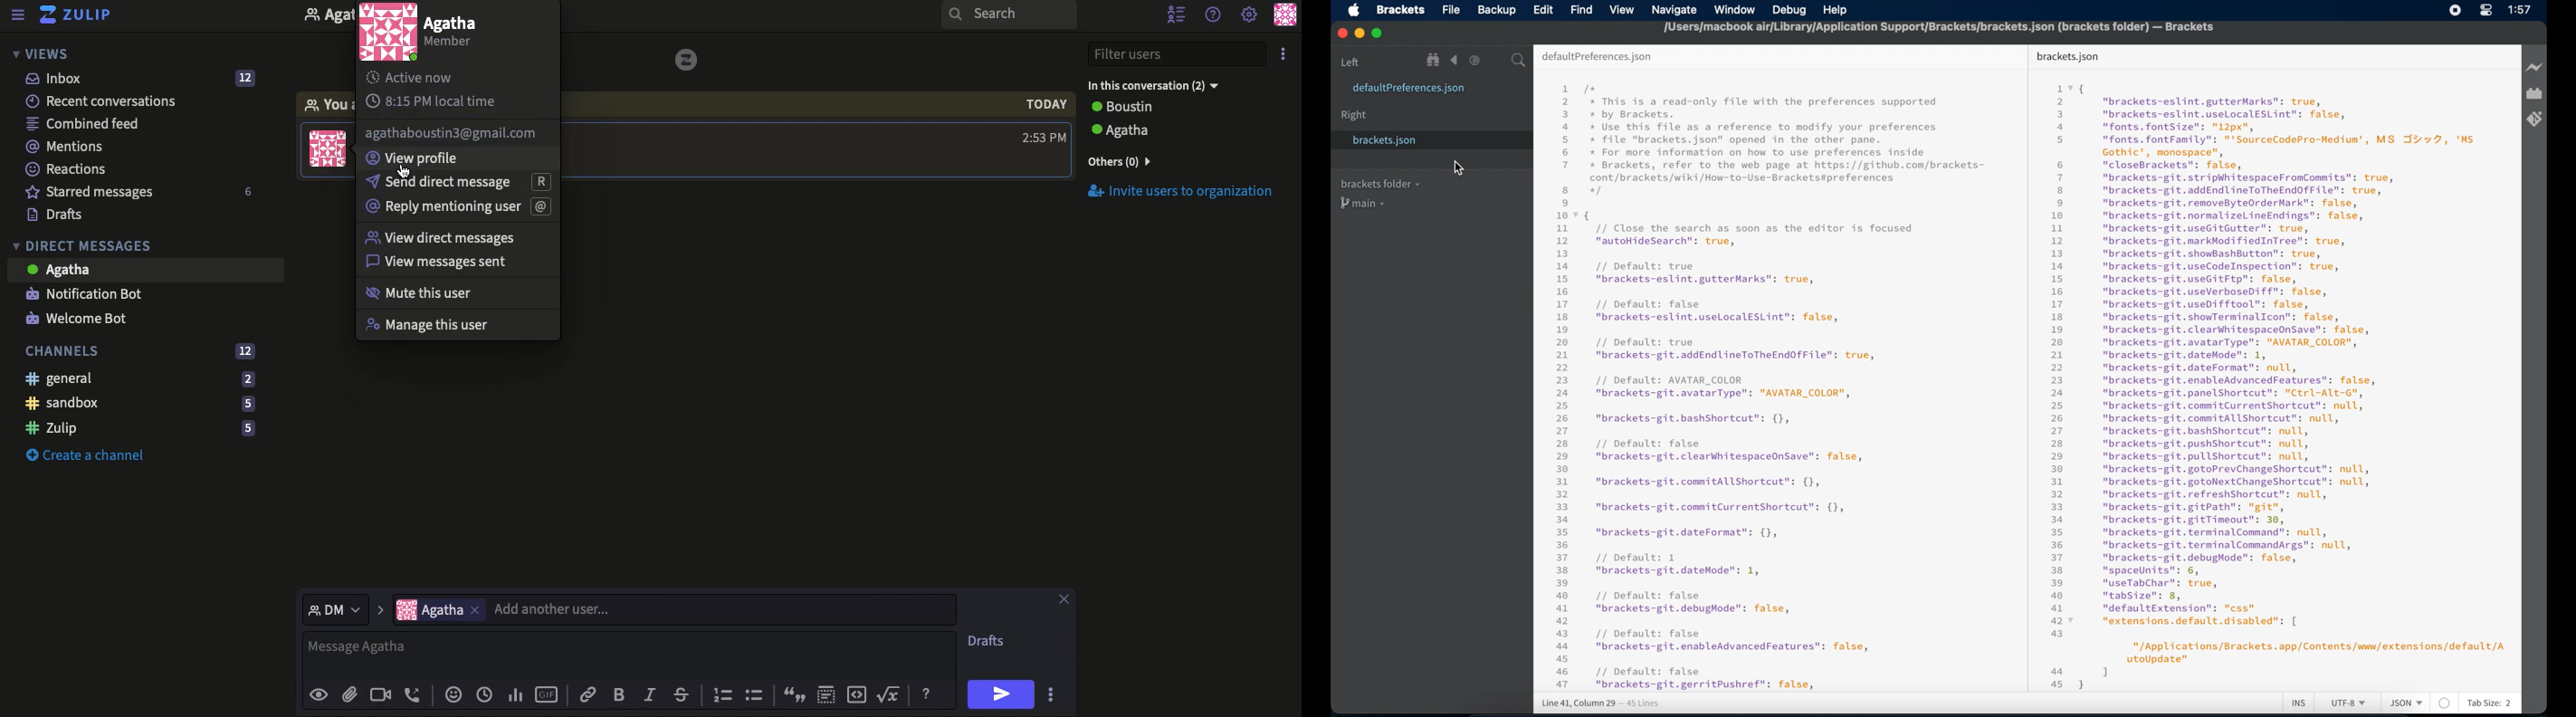 The width and height of the screenshot is (2576, 728). What do you see at coordinates (1407, 141) in the screenshot?
I see `brackets.json` at bounding box center [1407, 141].